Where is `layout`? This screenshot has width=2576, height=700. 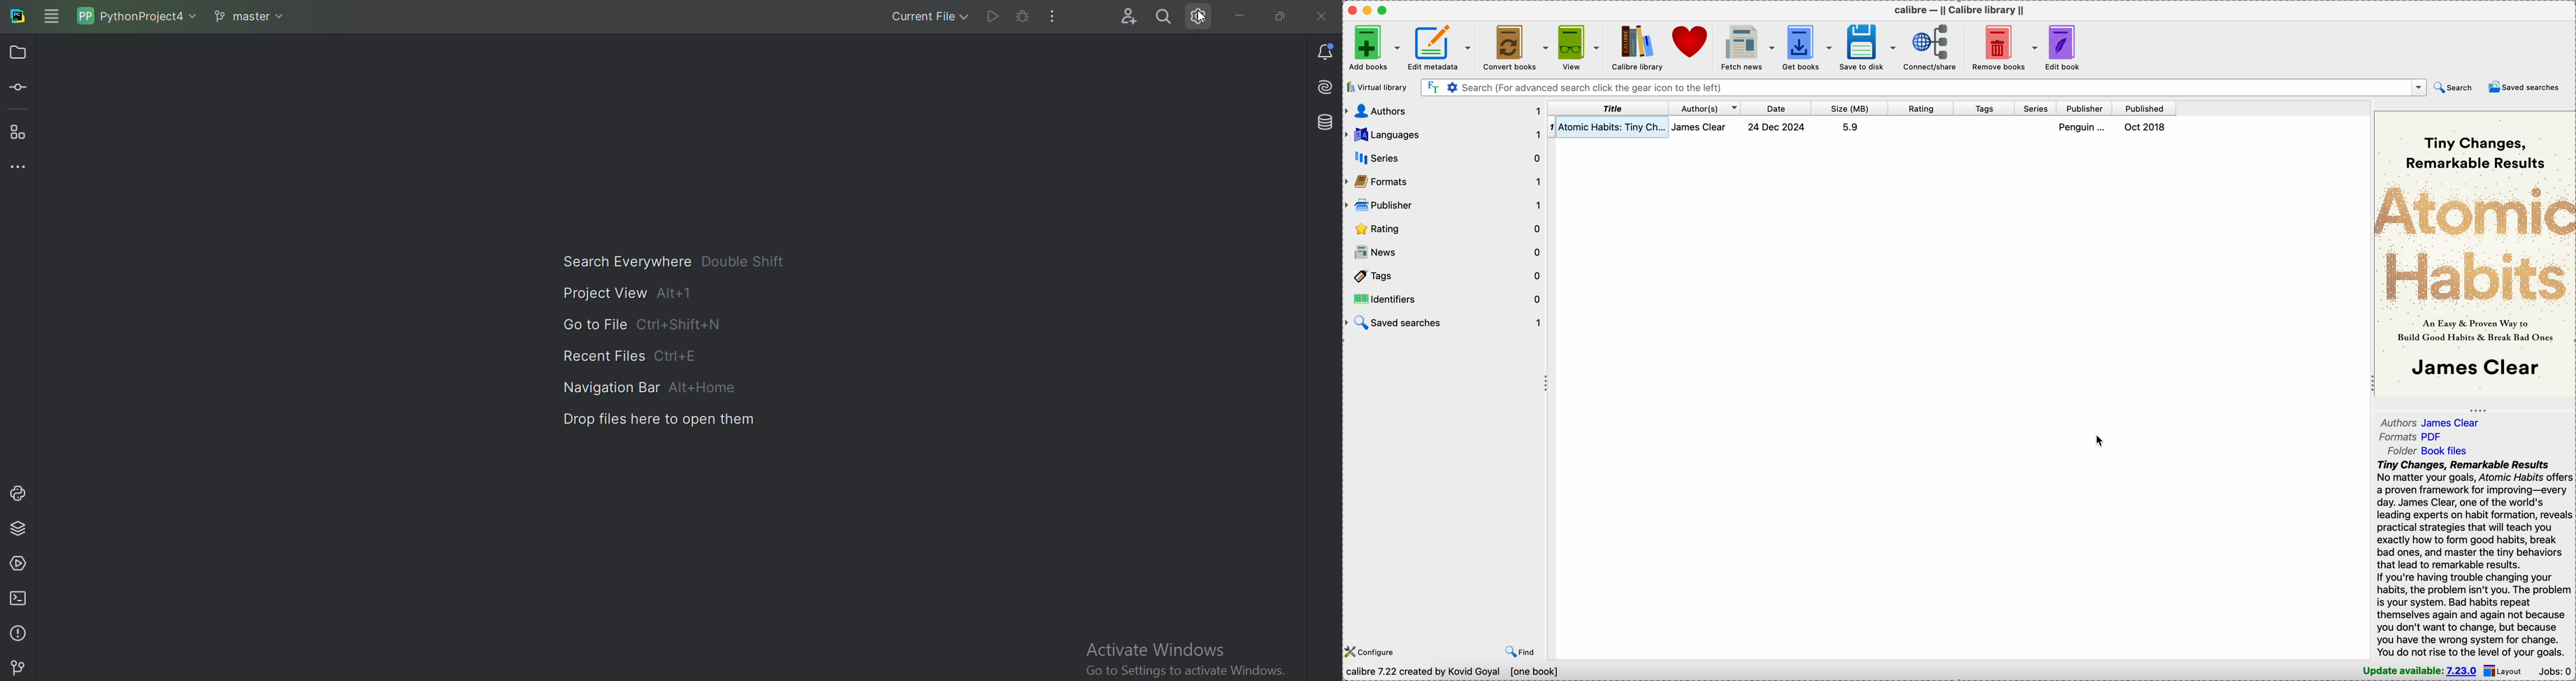
layout is located at coordinates (2506, 670).